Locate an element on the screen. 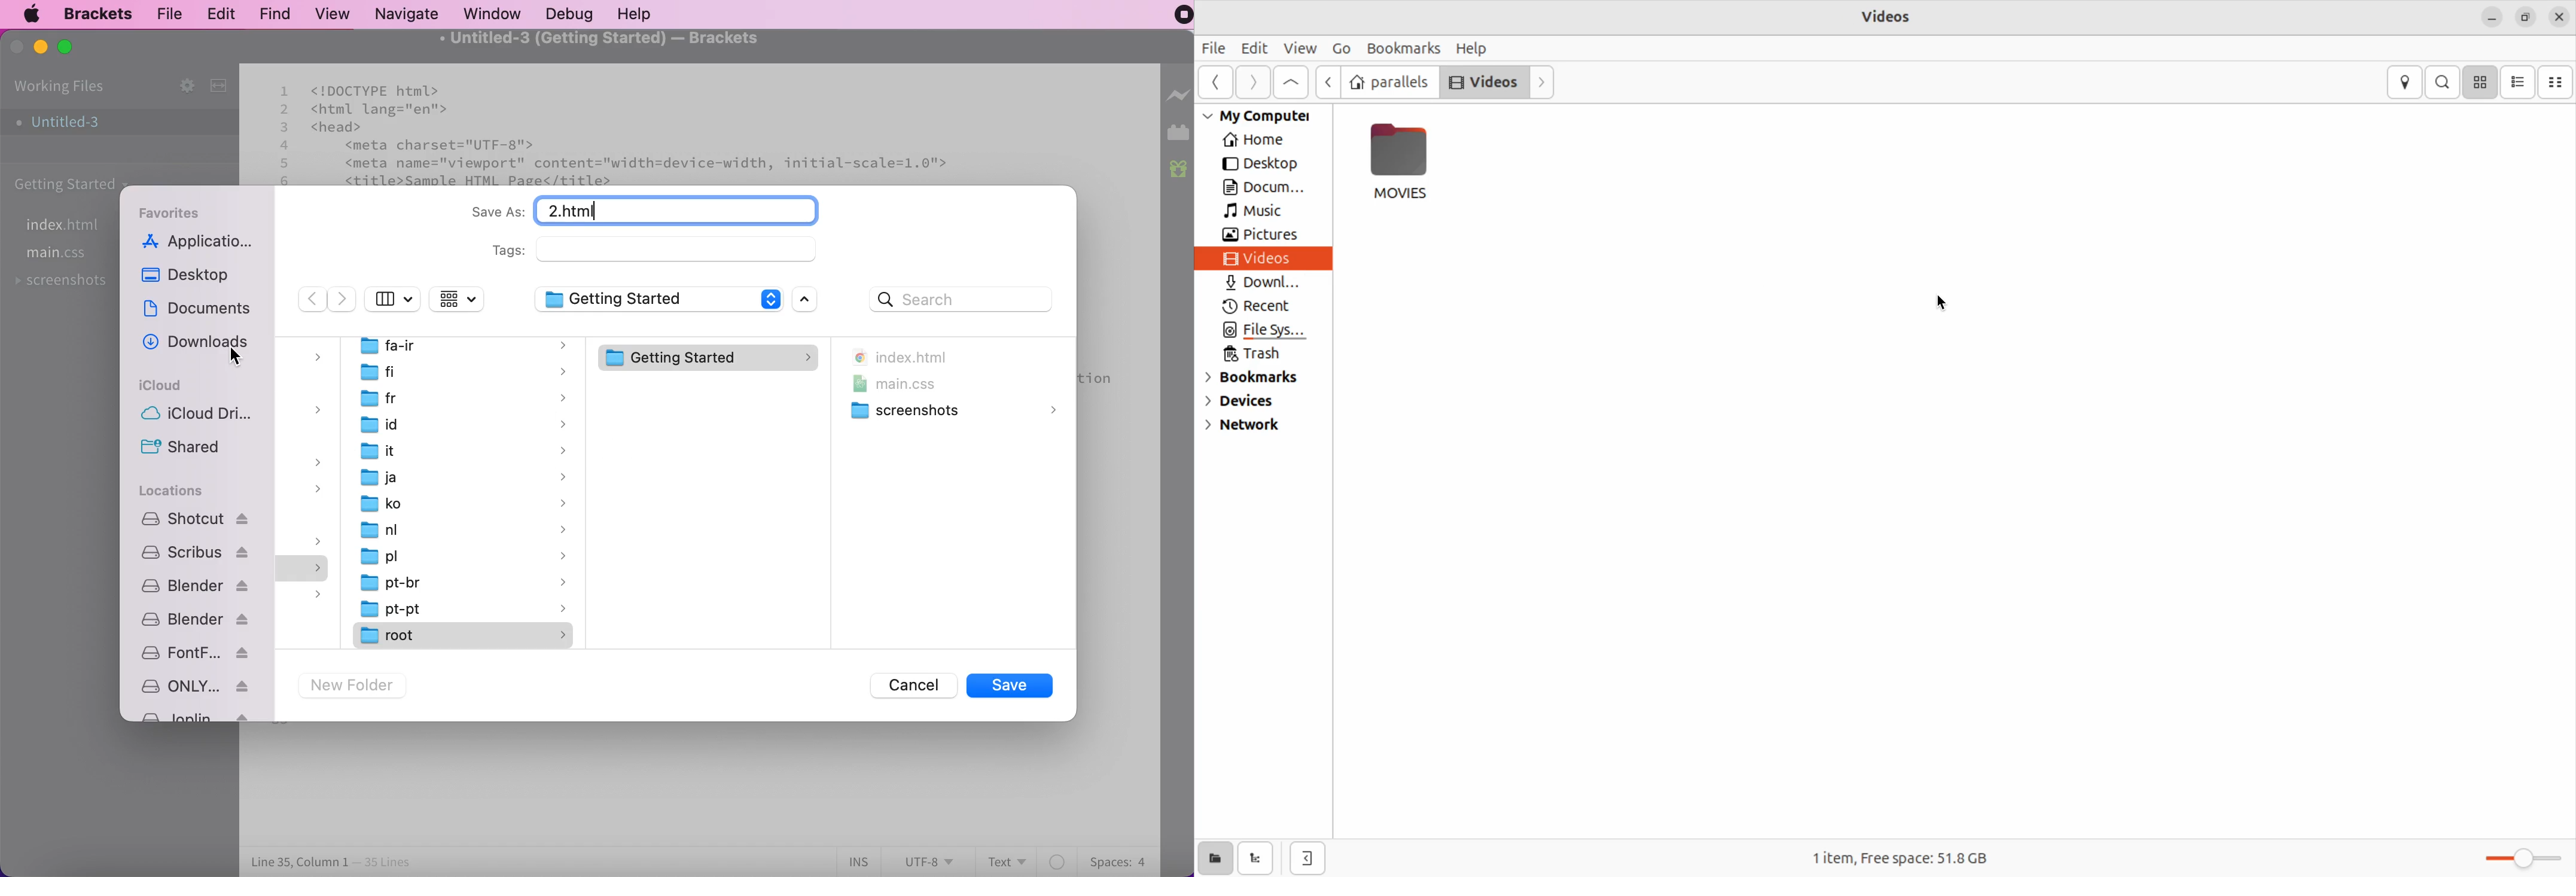 The width and height of the screenshot is (2576, 896). split the editor vertically or horizontally is located at coordinates (218, 86).